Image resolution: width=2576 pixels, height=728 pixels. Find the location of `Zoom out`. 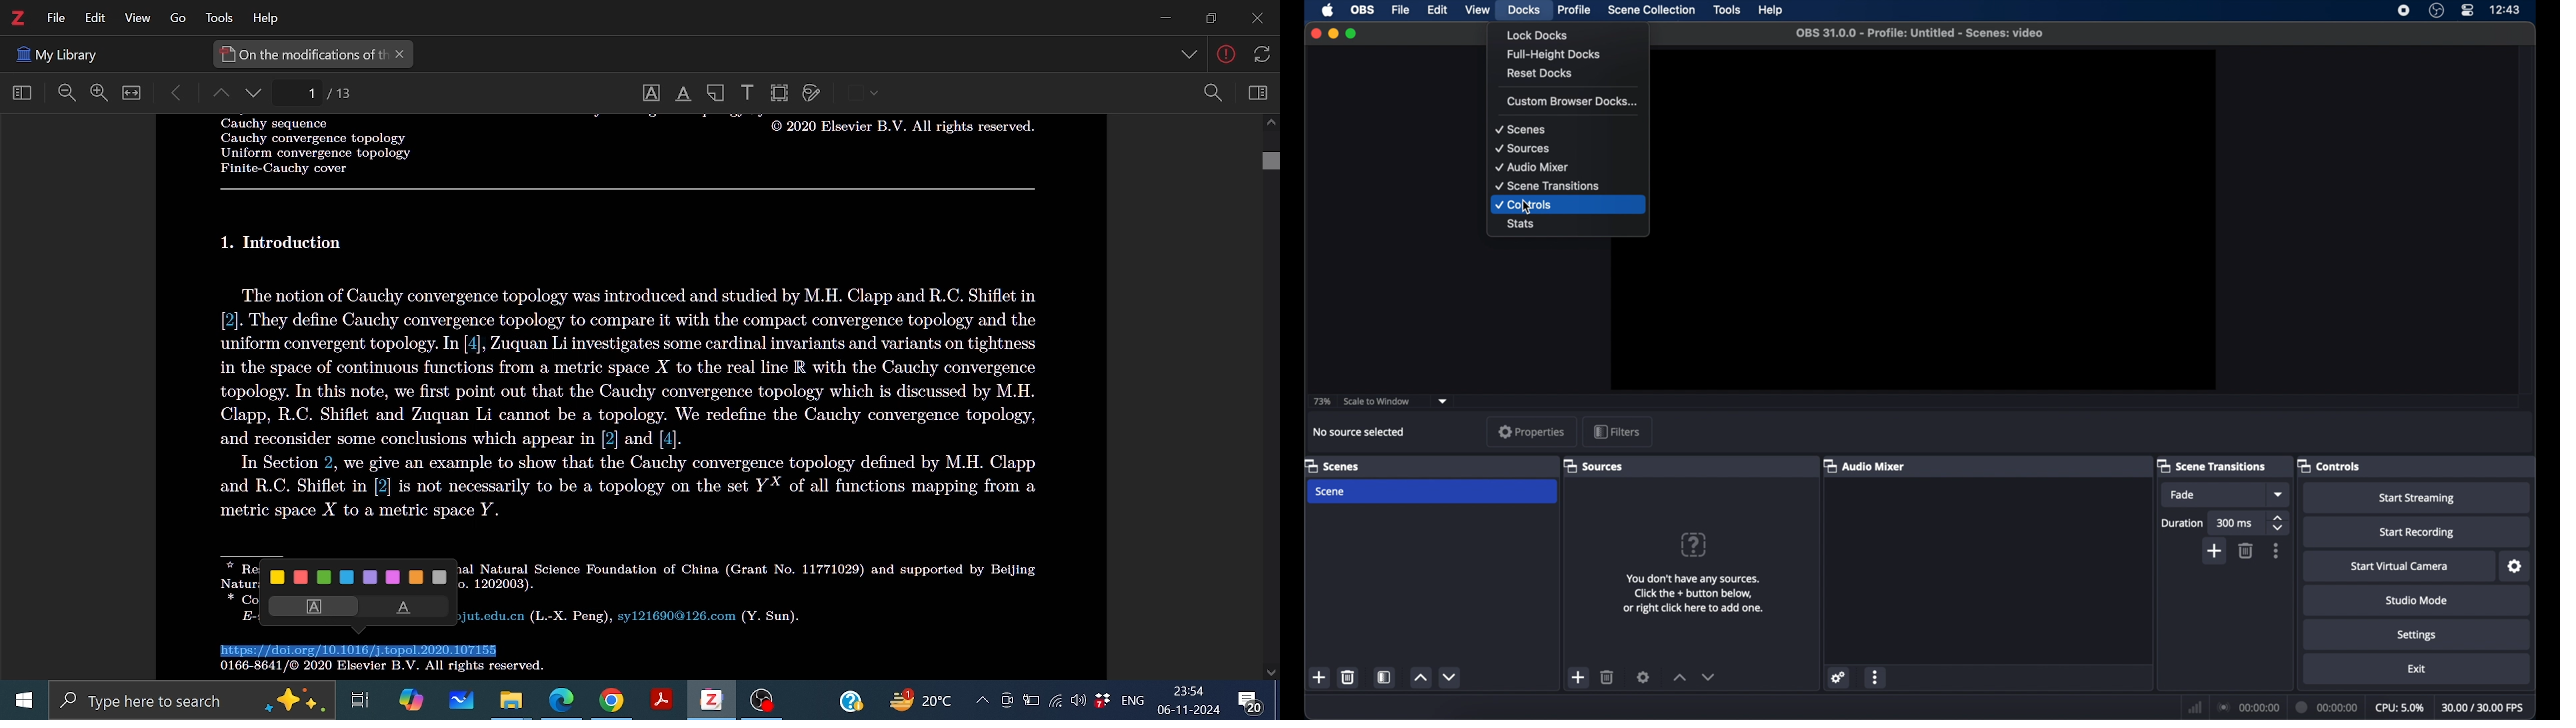

Zoom out is located at coordinates (67, 94).